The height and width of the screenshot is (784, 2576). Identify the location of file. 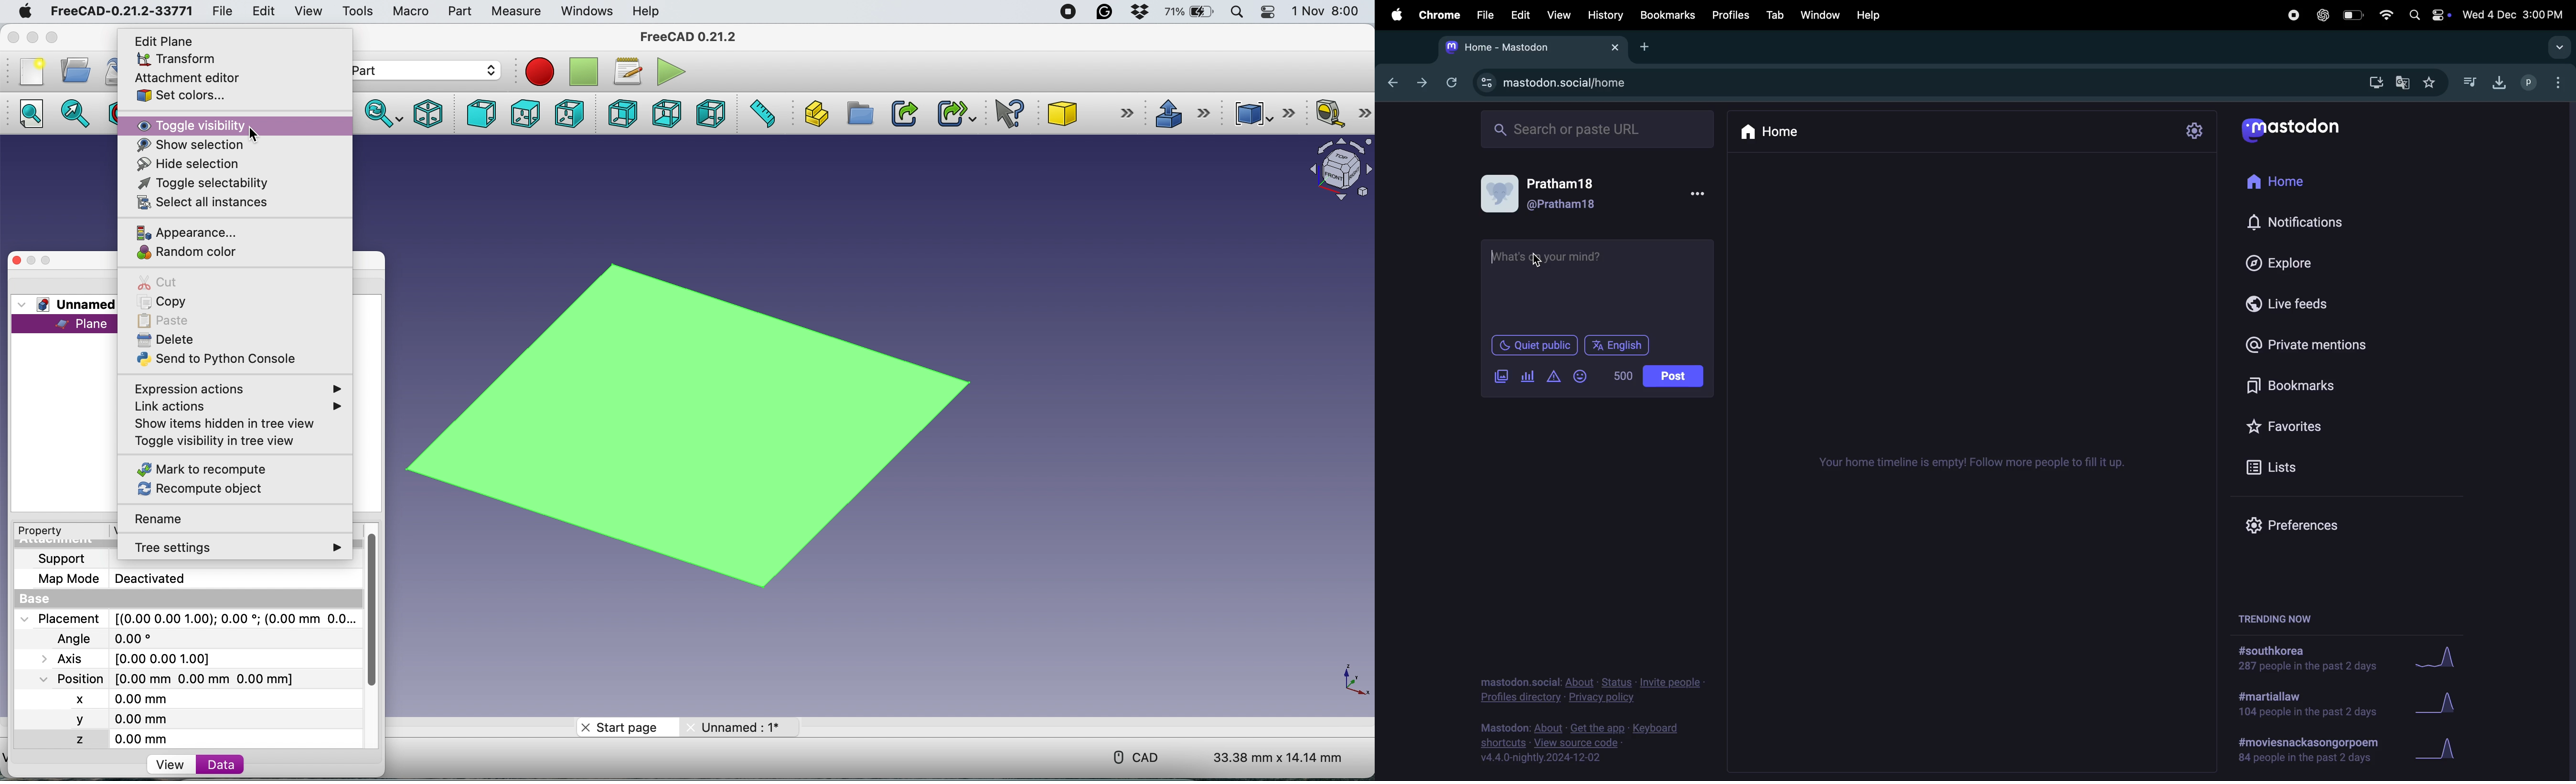
(219, 11).